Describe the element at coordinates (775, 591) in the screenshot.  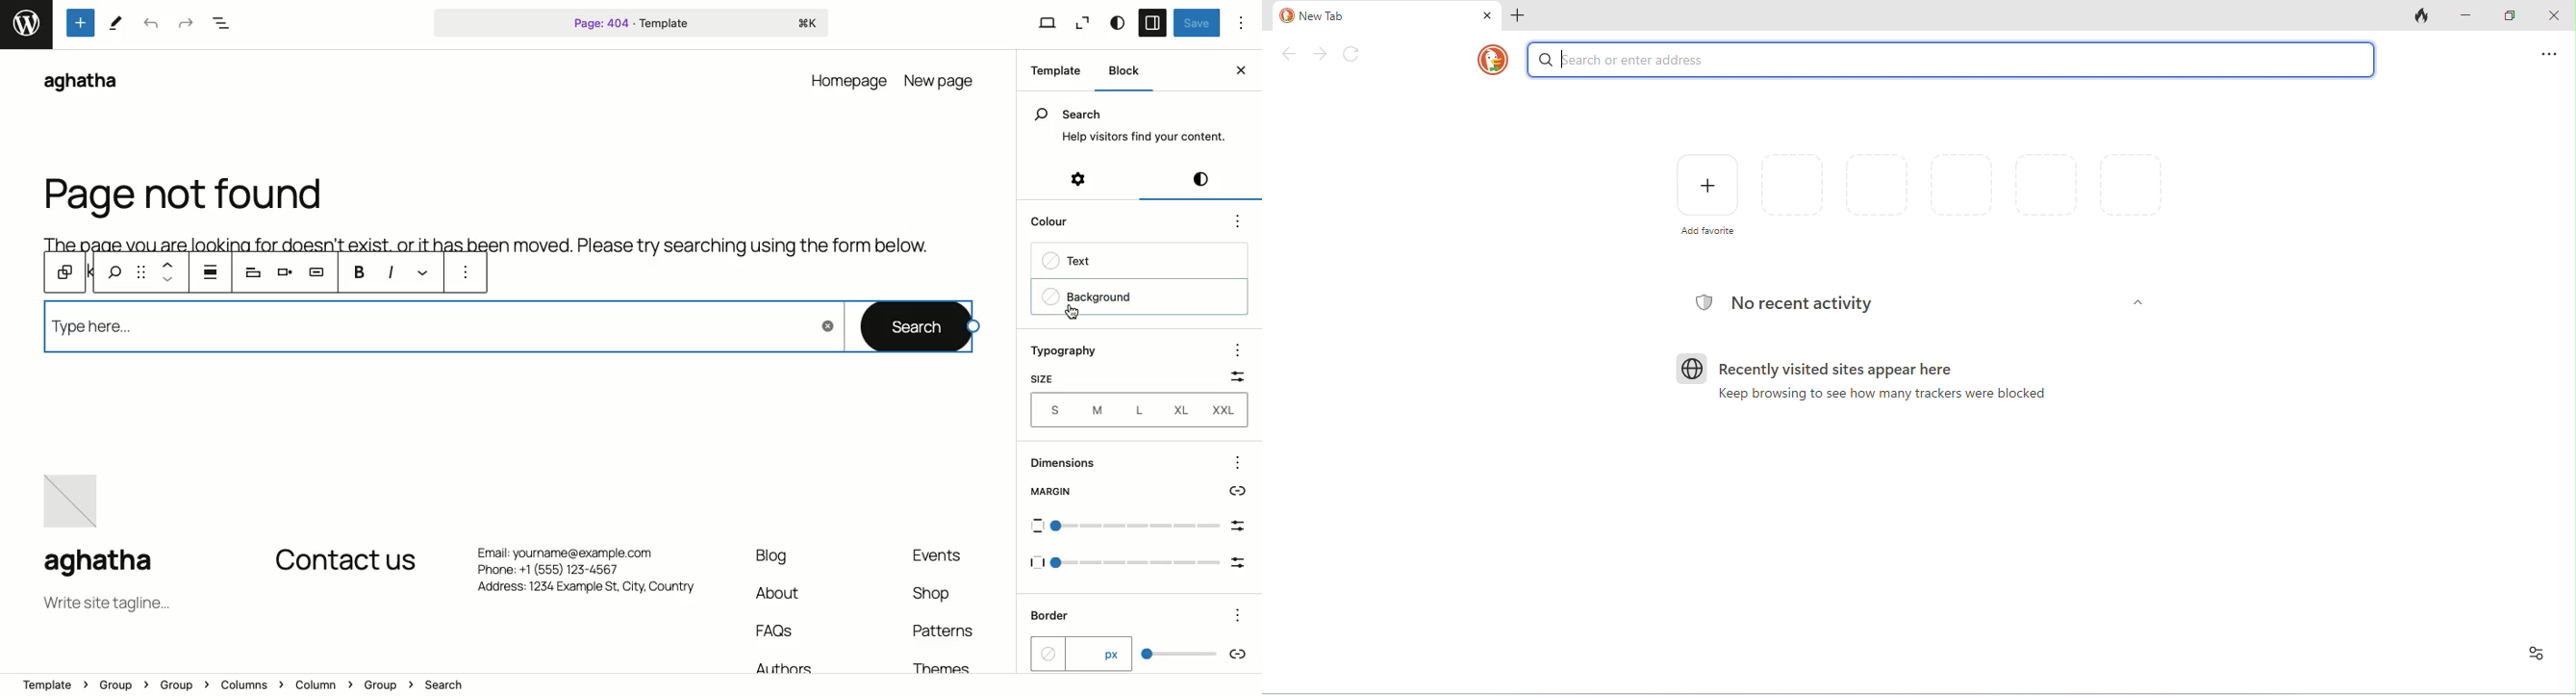
I see `About` at that location.